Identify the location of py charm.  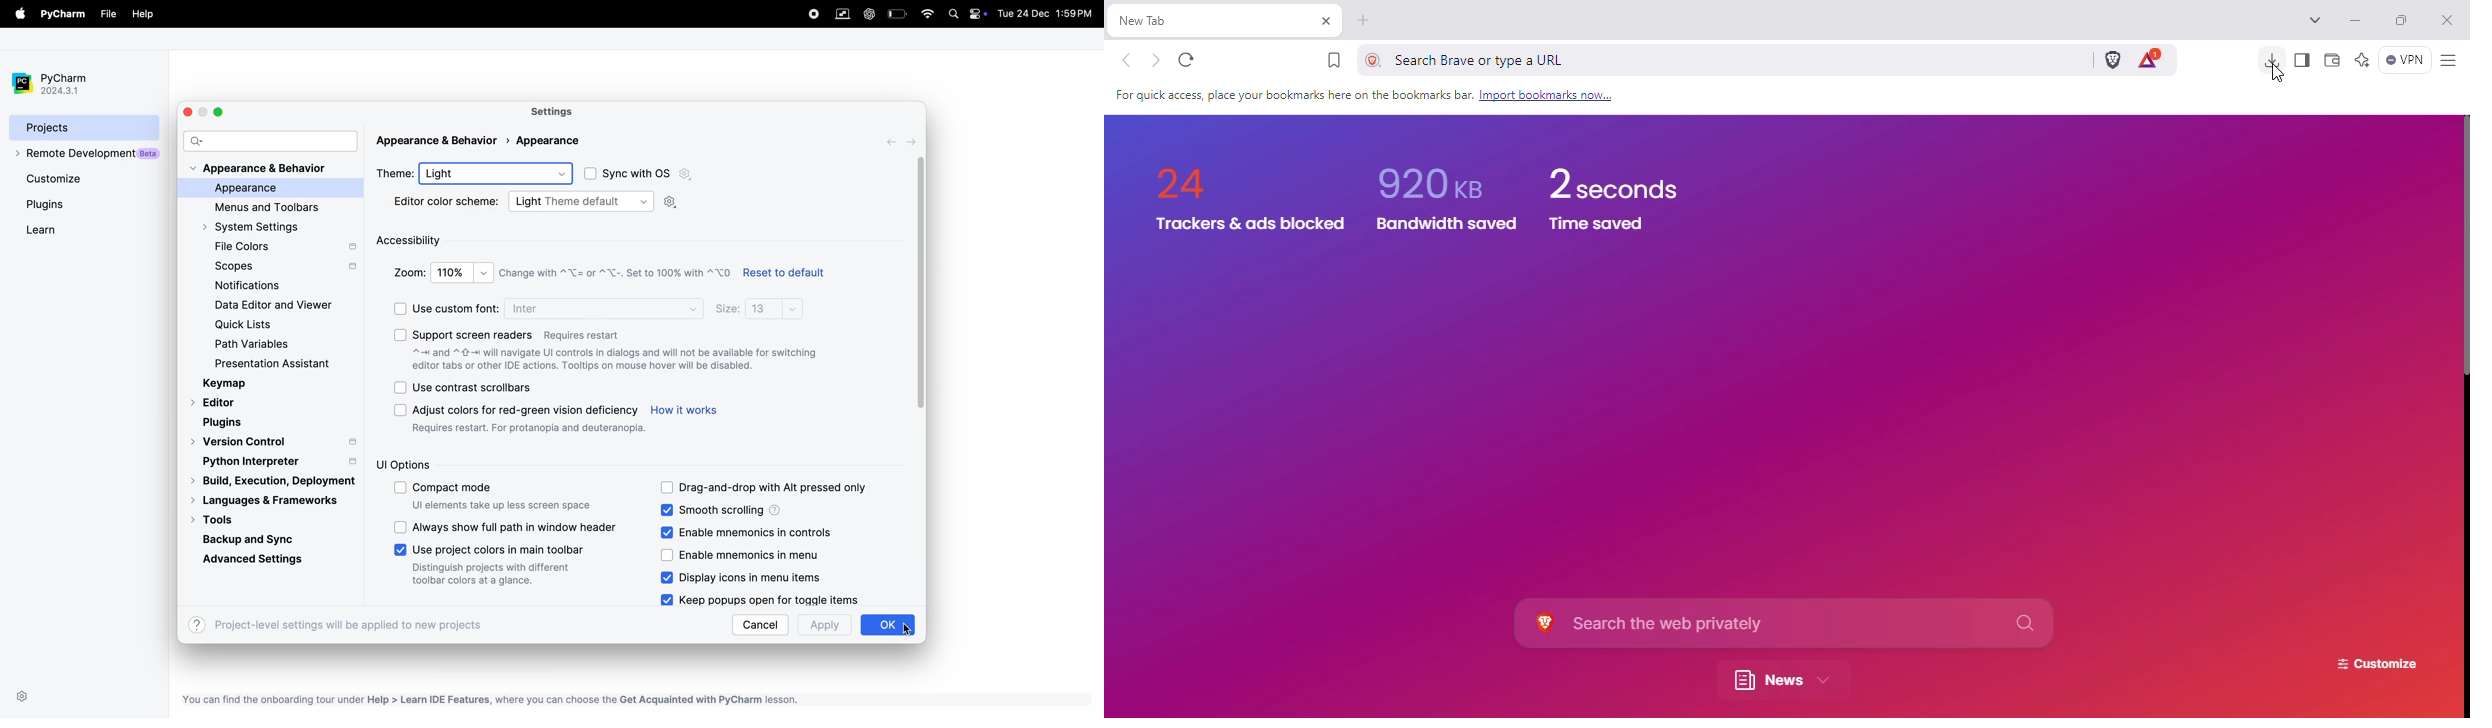
(63, 13).